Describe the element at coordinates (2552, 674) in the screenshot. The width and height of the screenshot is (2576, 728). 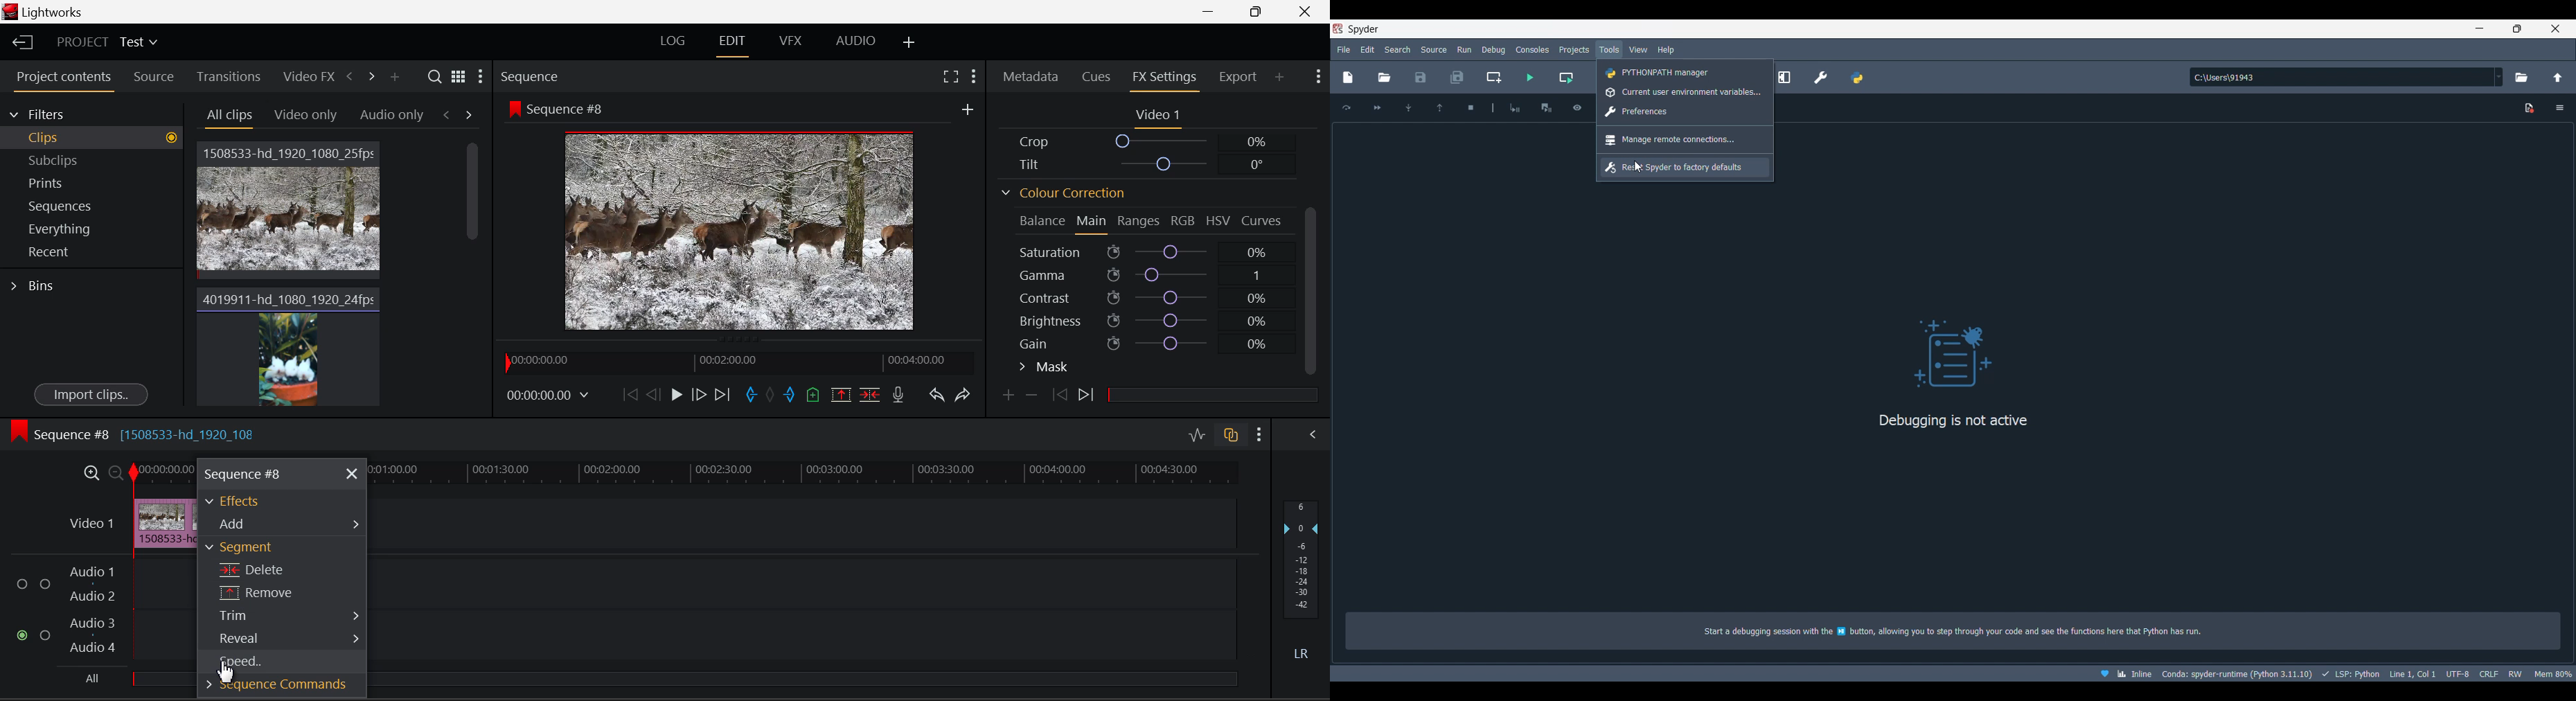
I see `Mem 80%` at that location.